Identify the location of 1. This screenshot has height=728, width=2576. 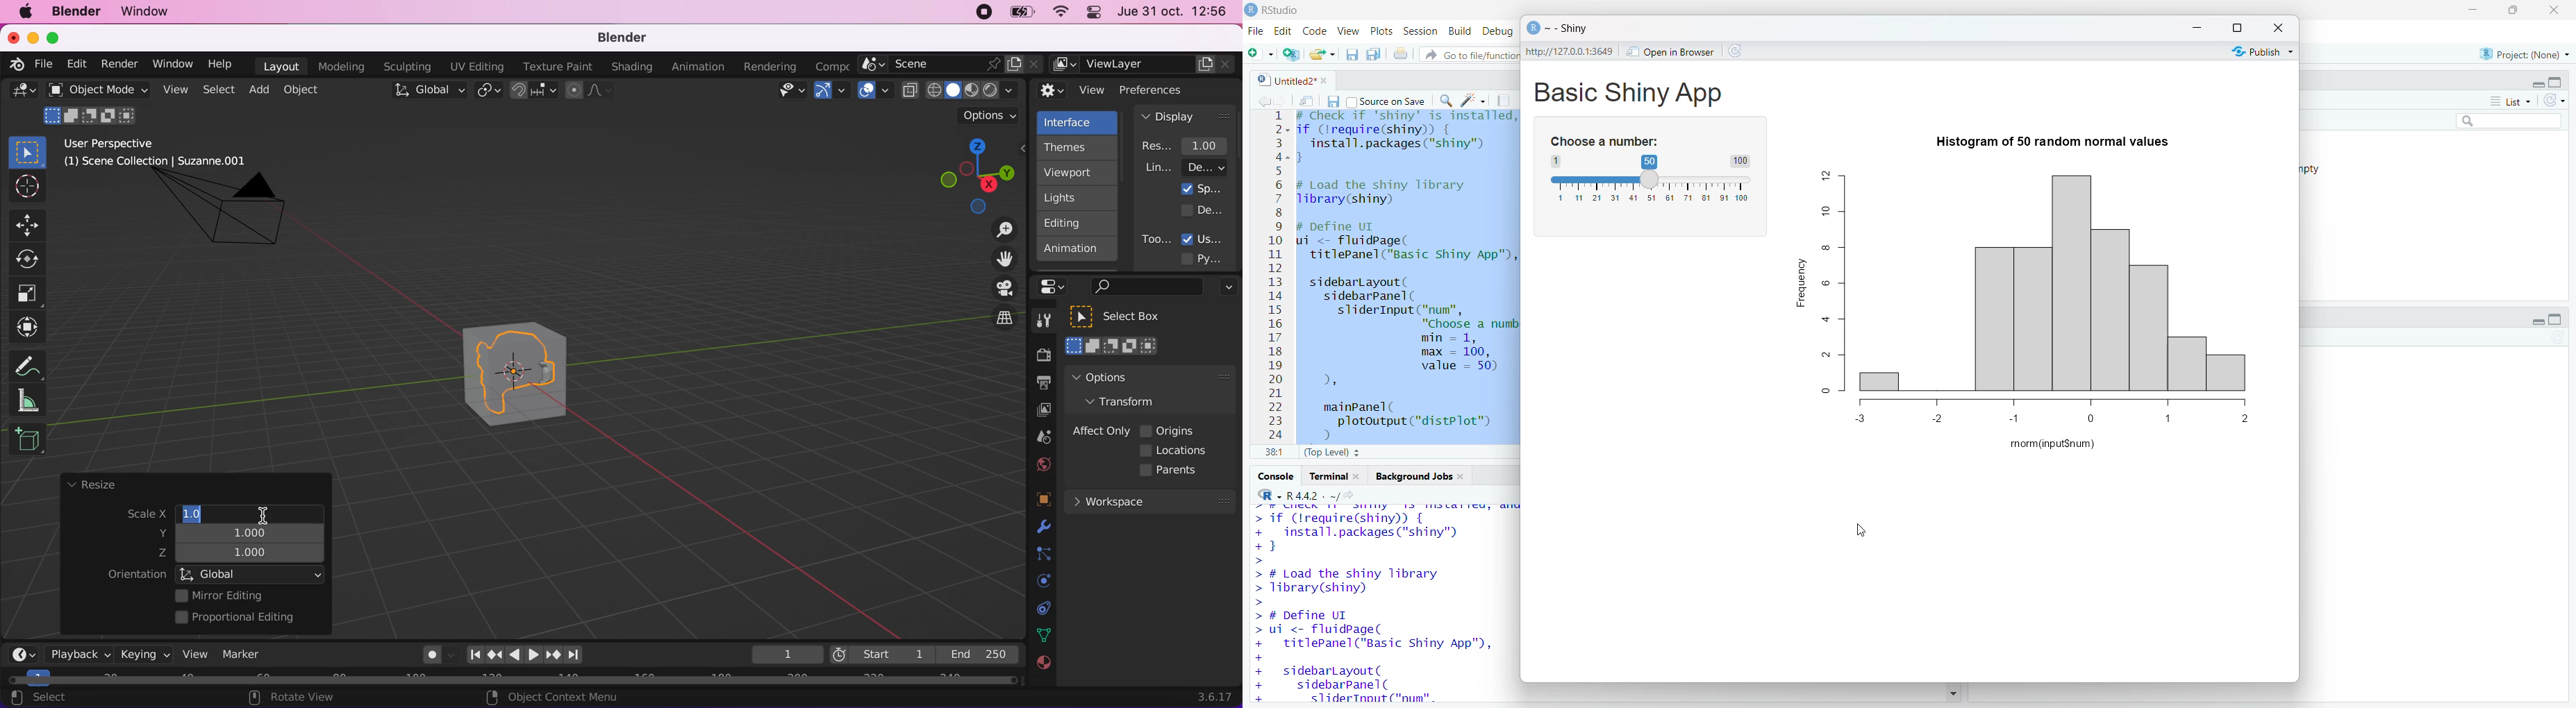
(1557, 160).